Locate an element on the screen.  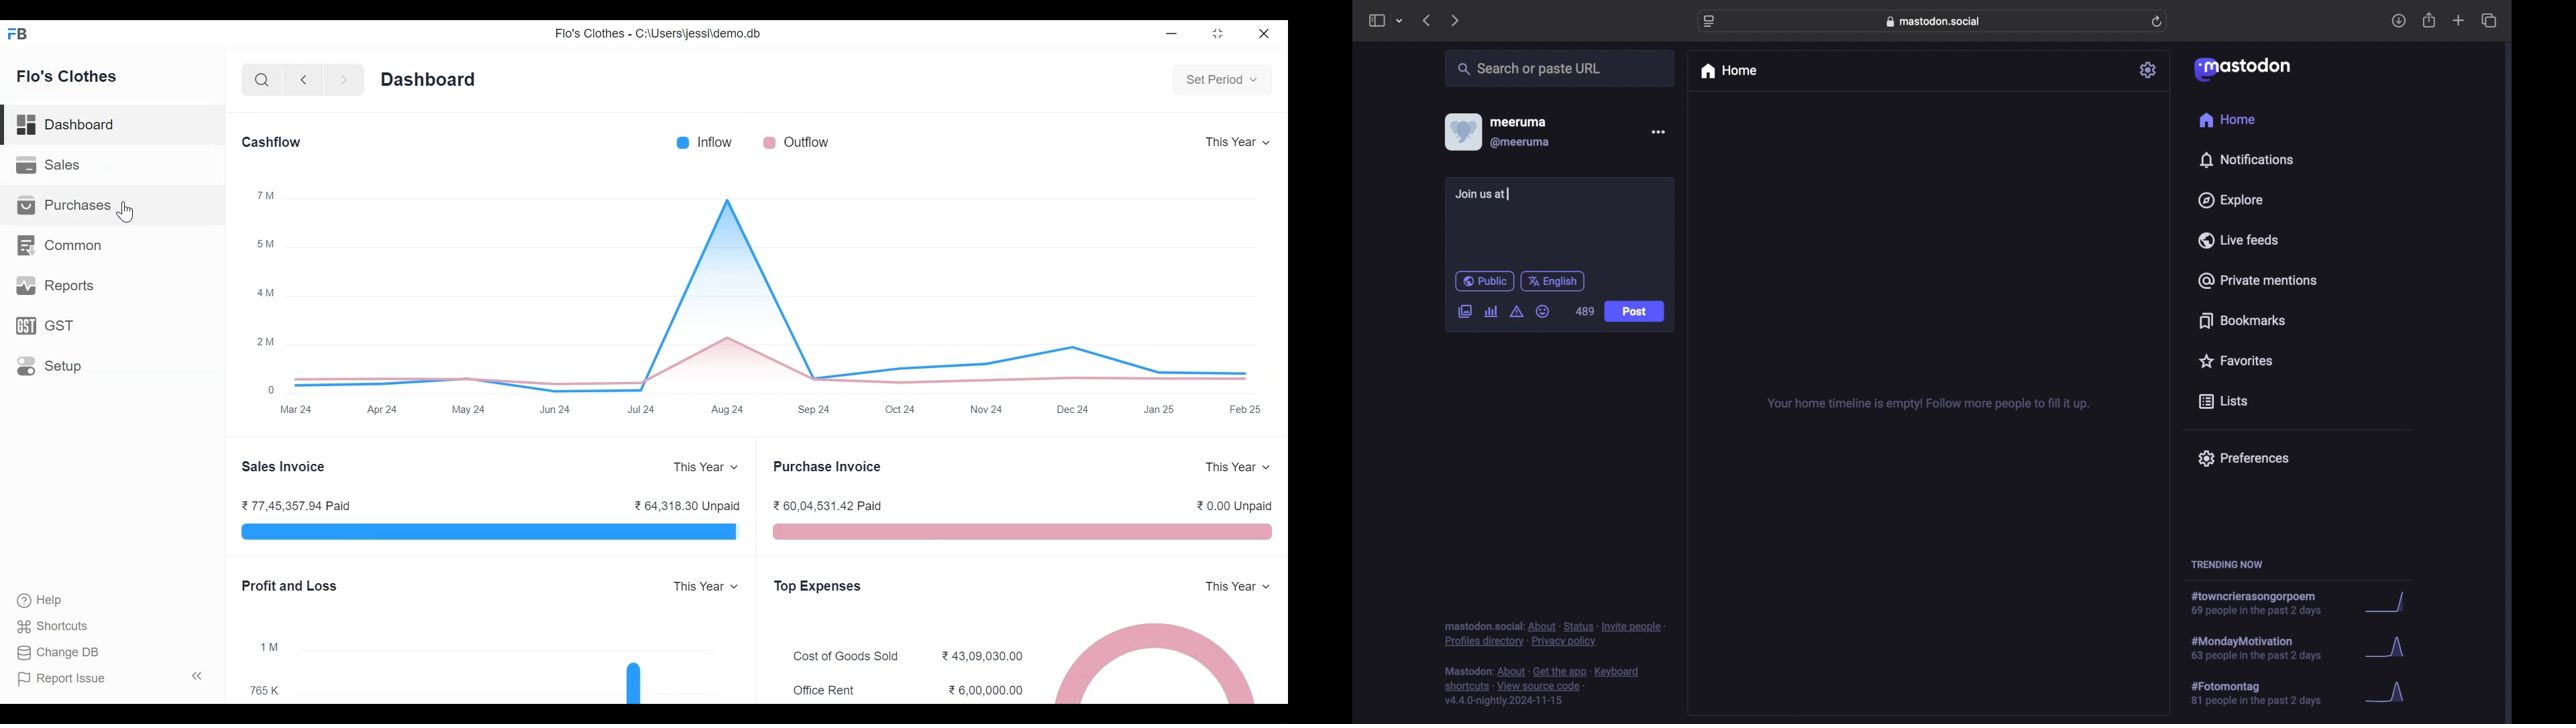
77,45 357.94 Paid is located at coordinates (296, 505).